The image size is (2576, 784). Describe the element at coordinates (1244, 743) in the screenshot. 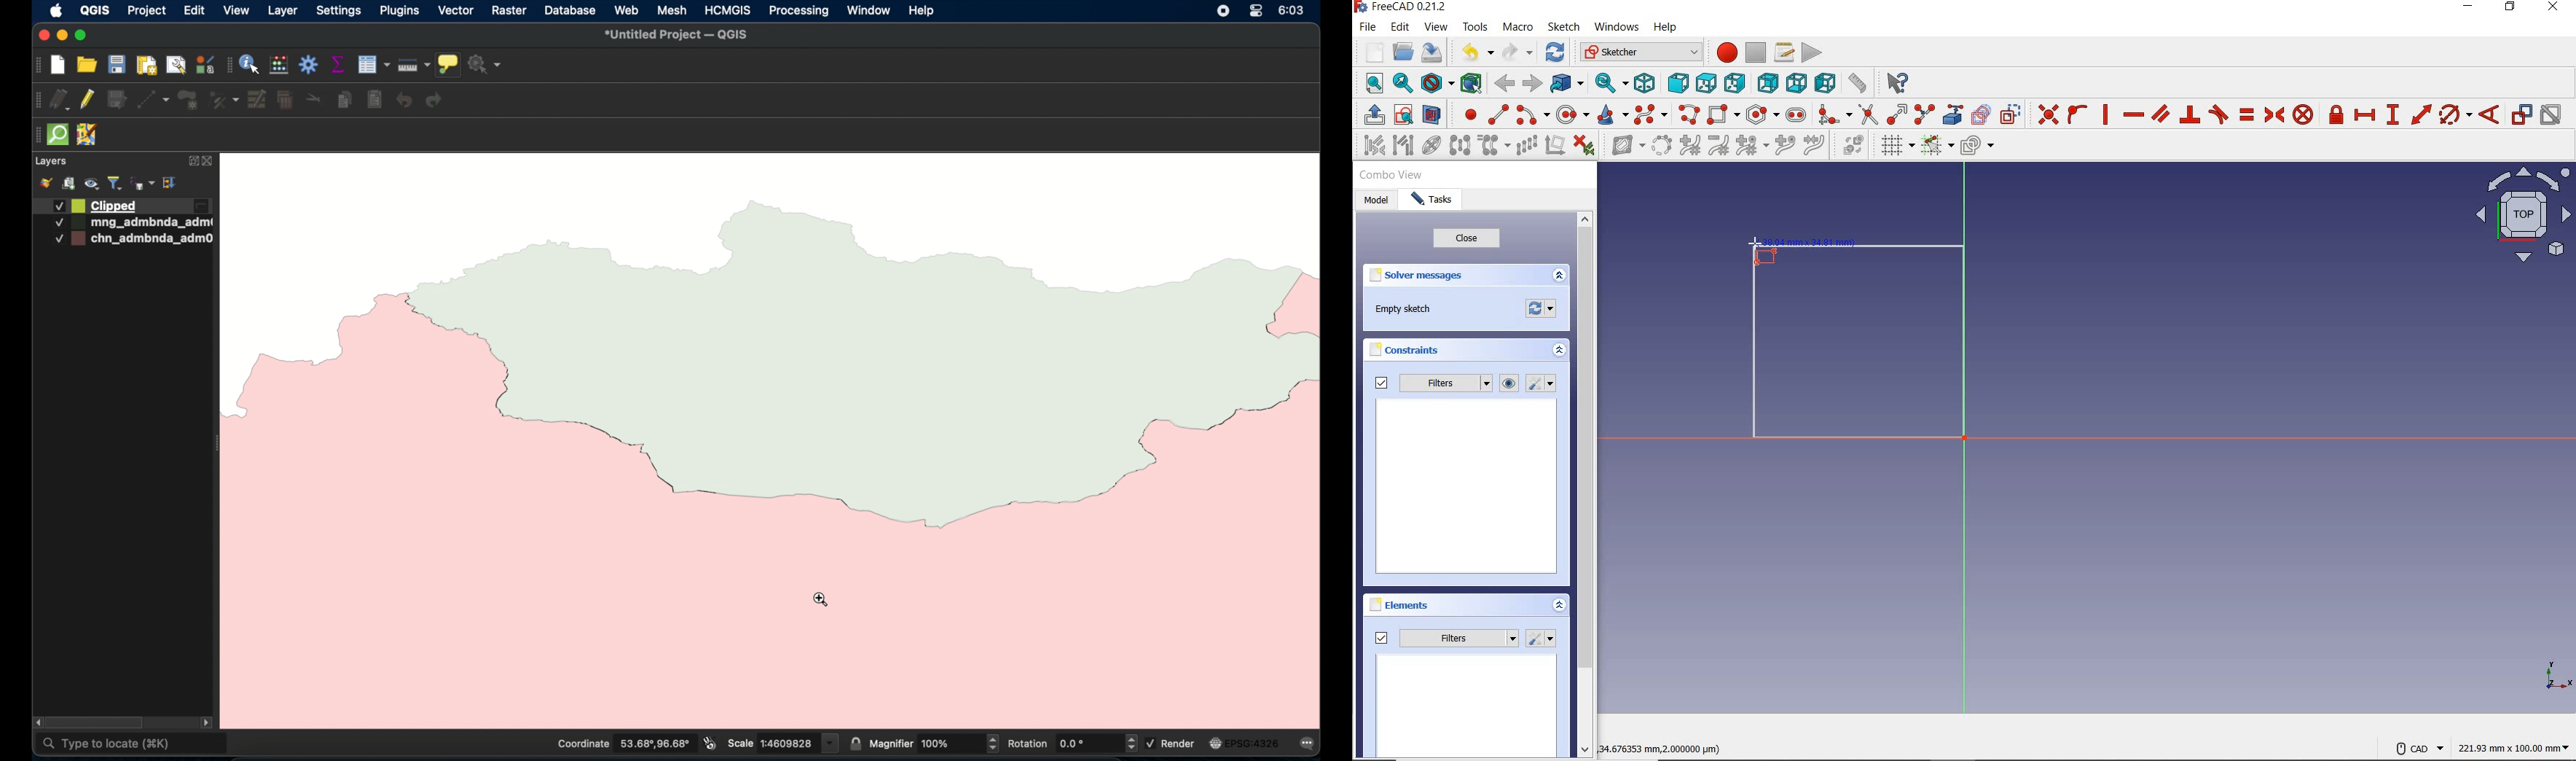

I see `current crs` at that location.